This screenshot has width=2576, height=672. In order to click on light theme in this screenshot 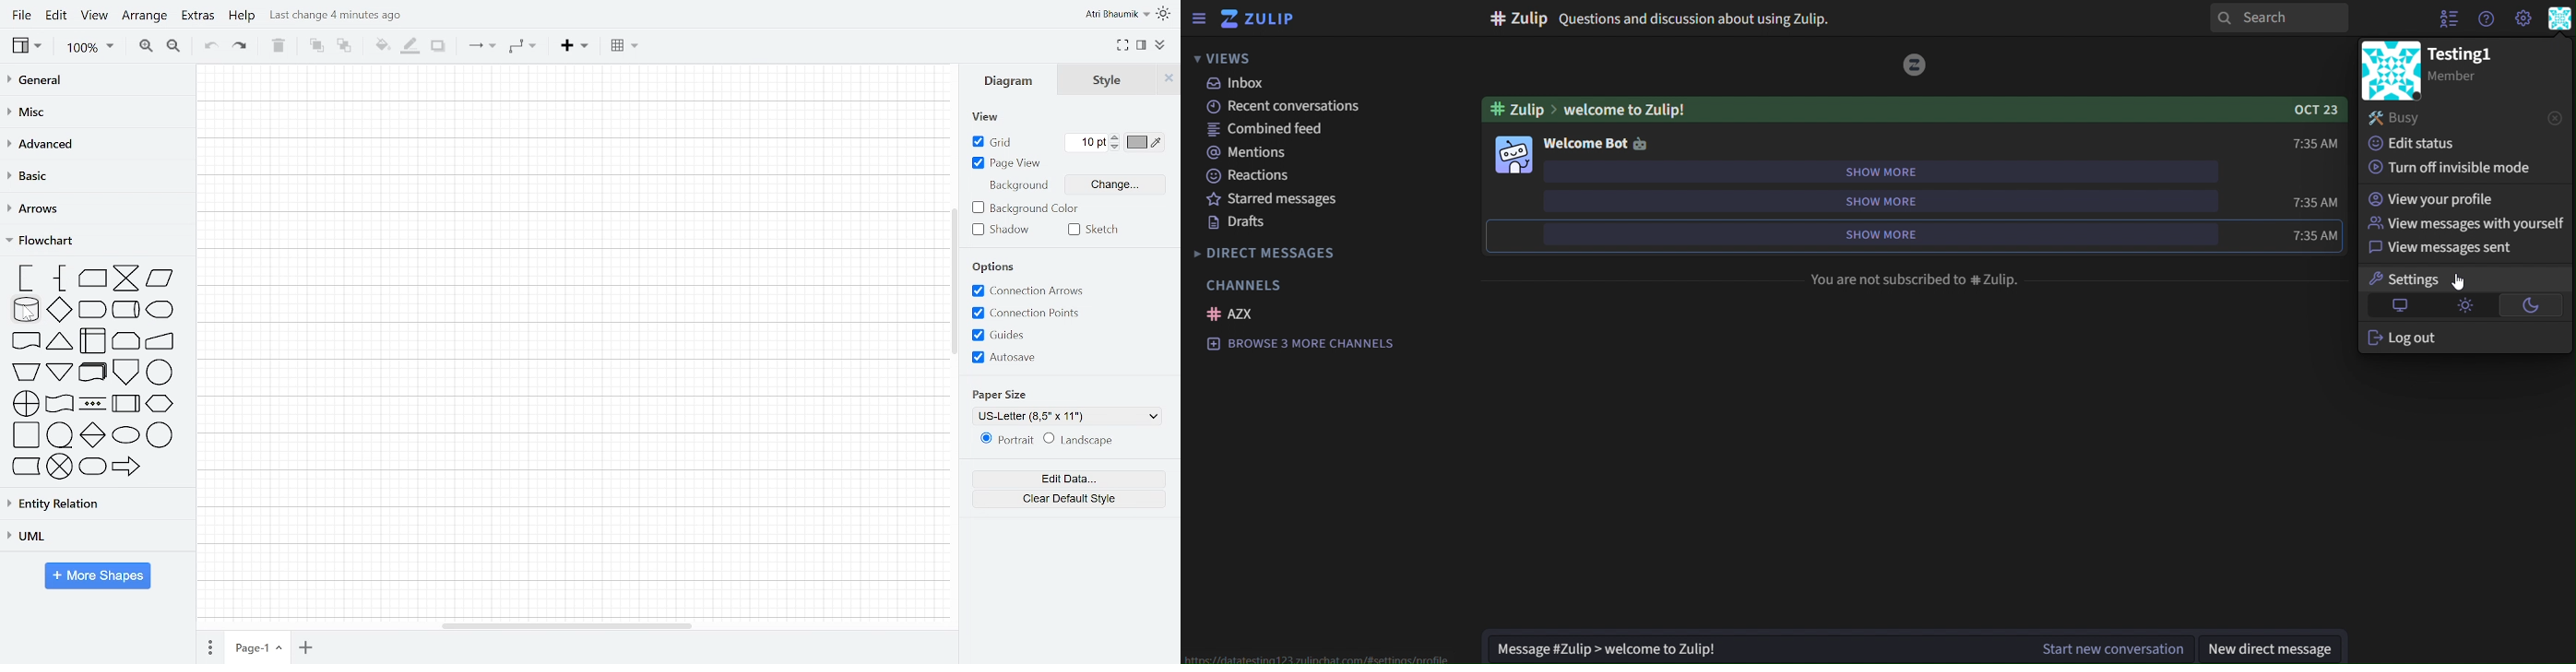, I will do `click(2463, 305)`.